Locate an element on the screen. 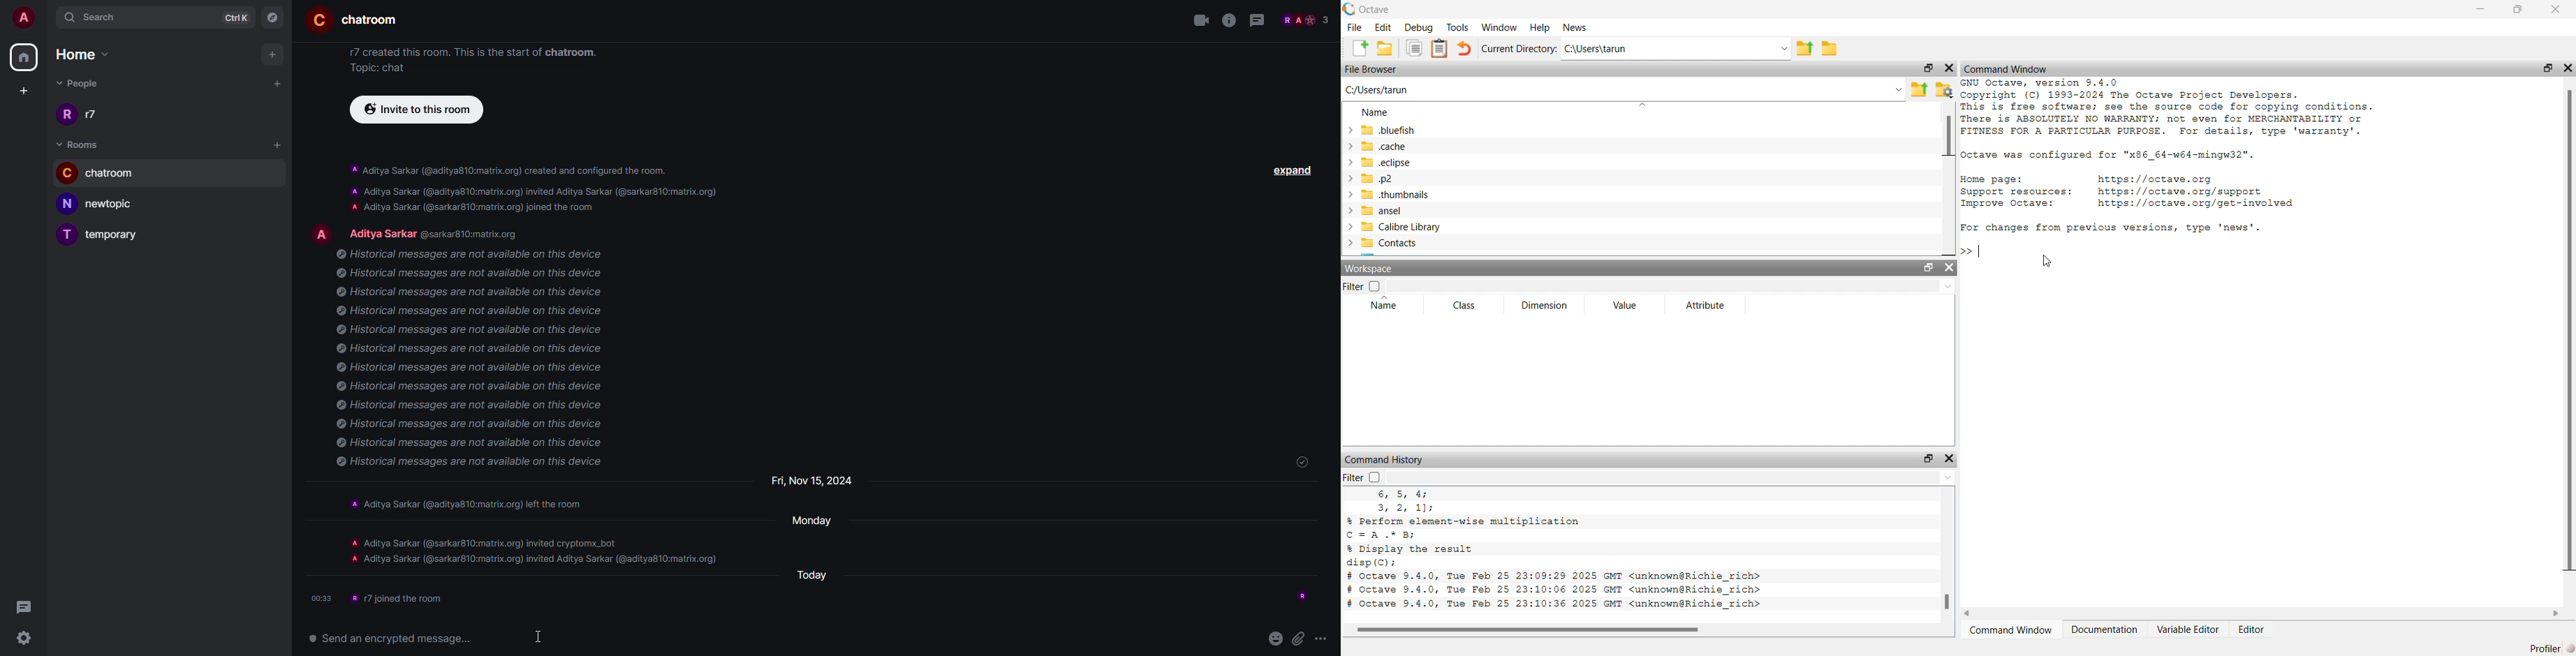 This screenshot has height=672, width=2576. Close is located at coordinates (1948, 459).